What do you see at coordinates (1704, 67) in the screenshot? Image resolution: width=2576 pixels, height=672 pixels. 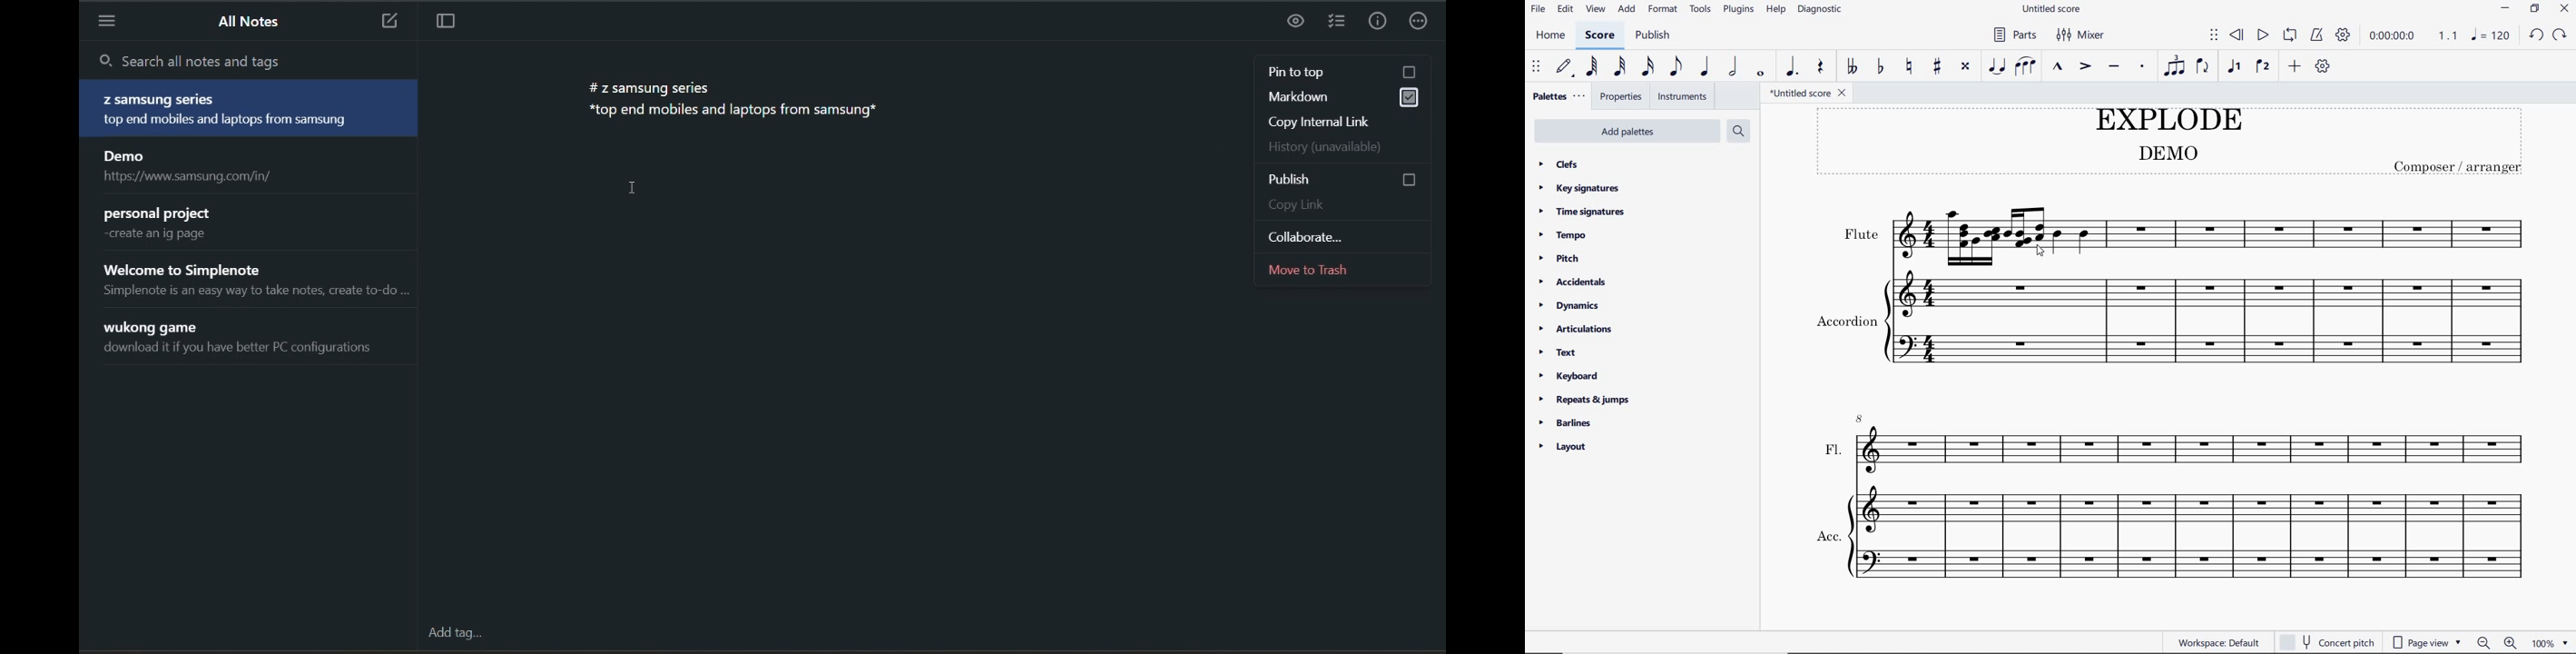 I see `quarter note` at bounding box center [1704, 67].